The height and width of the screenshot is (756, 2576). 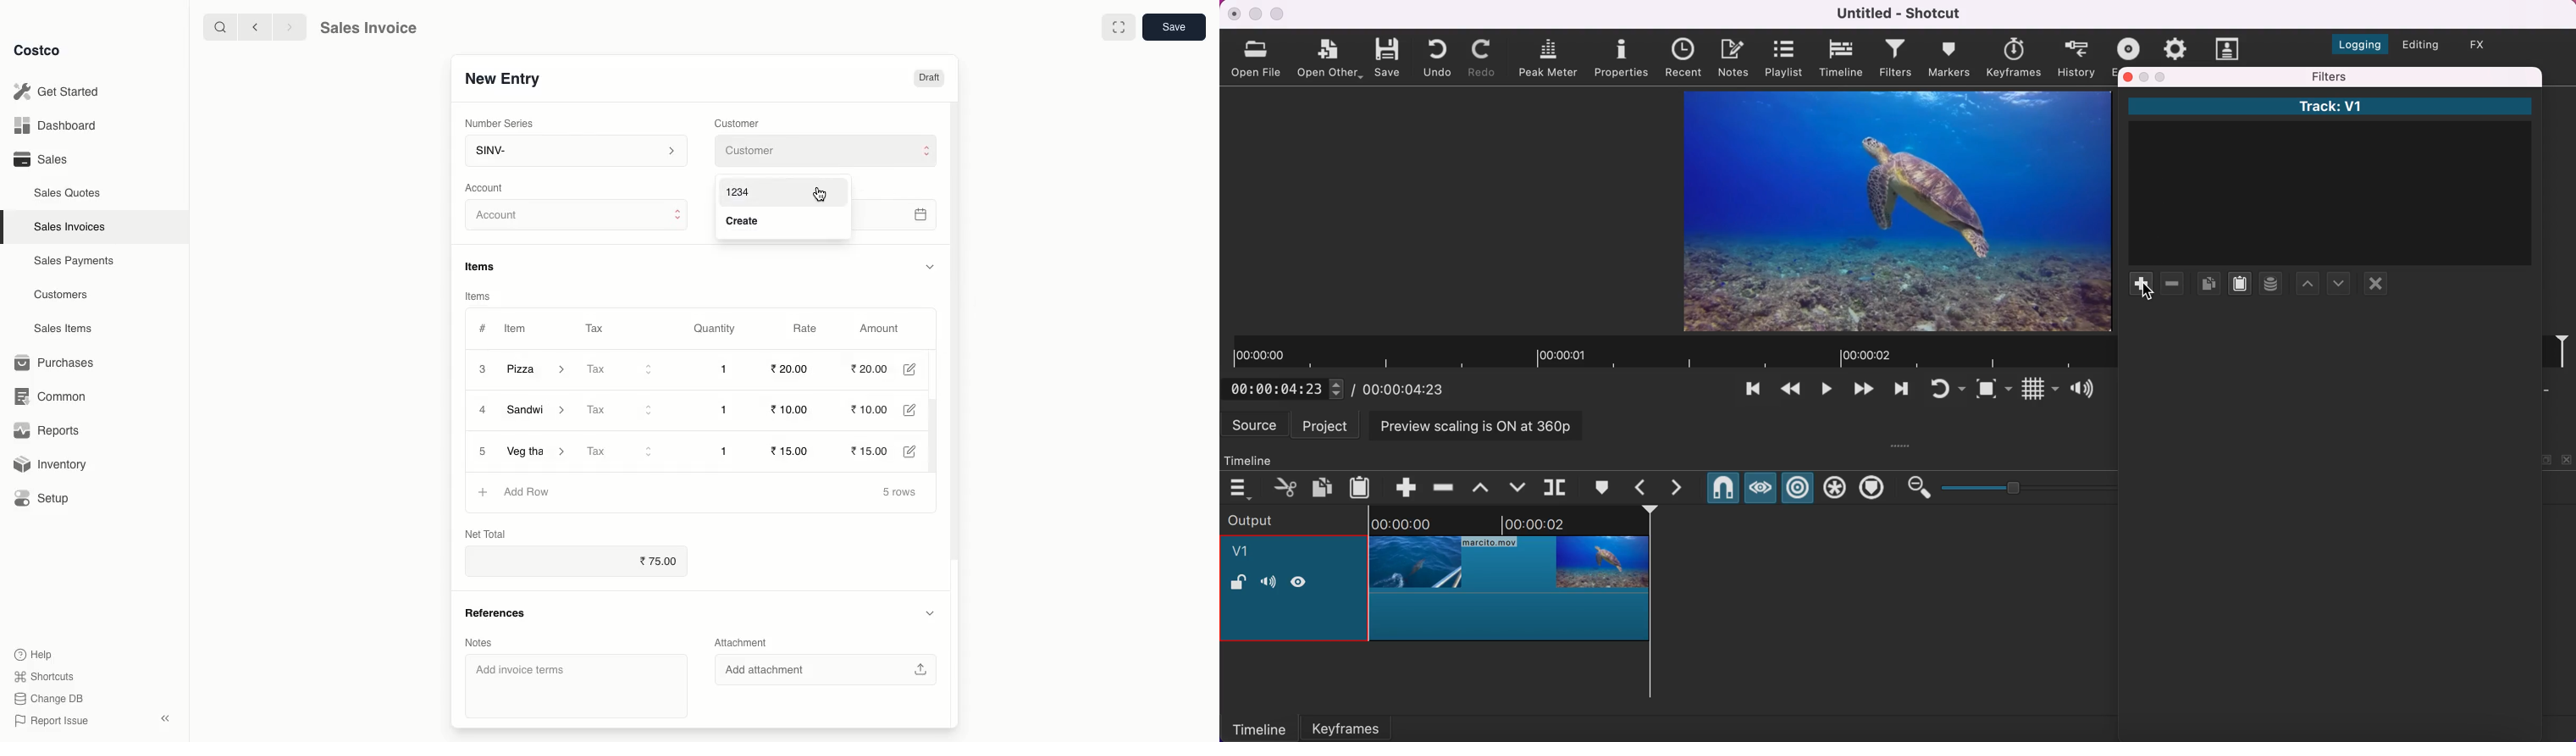 What do you see at coordinates (1994, 391) in the screenshot?
I see `toggle zoom` at bounding box center [1994, 391].